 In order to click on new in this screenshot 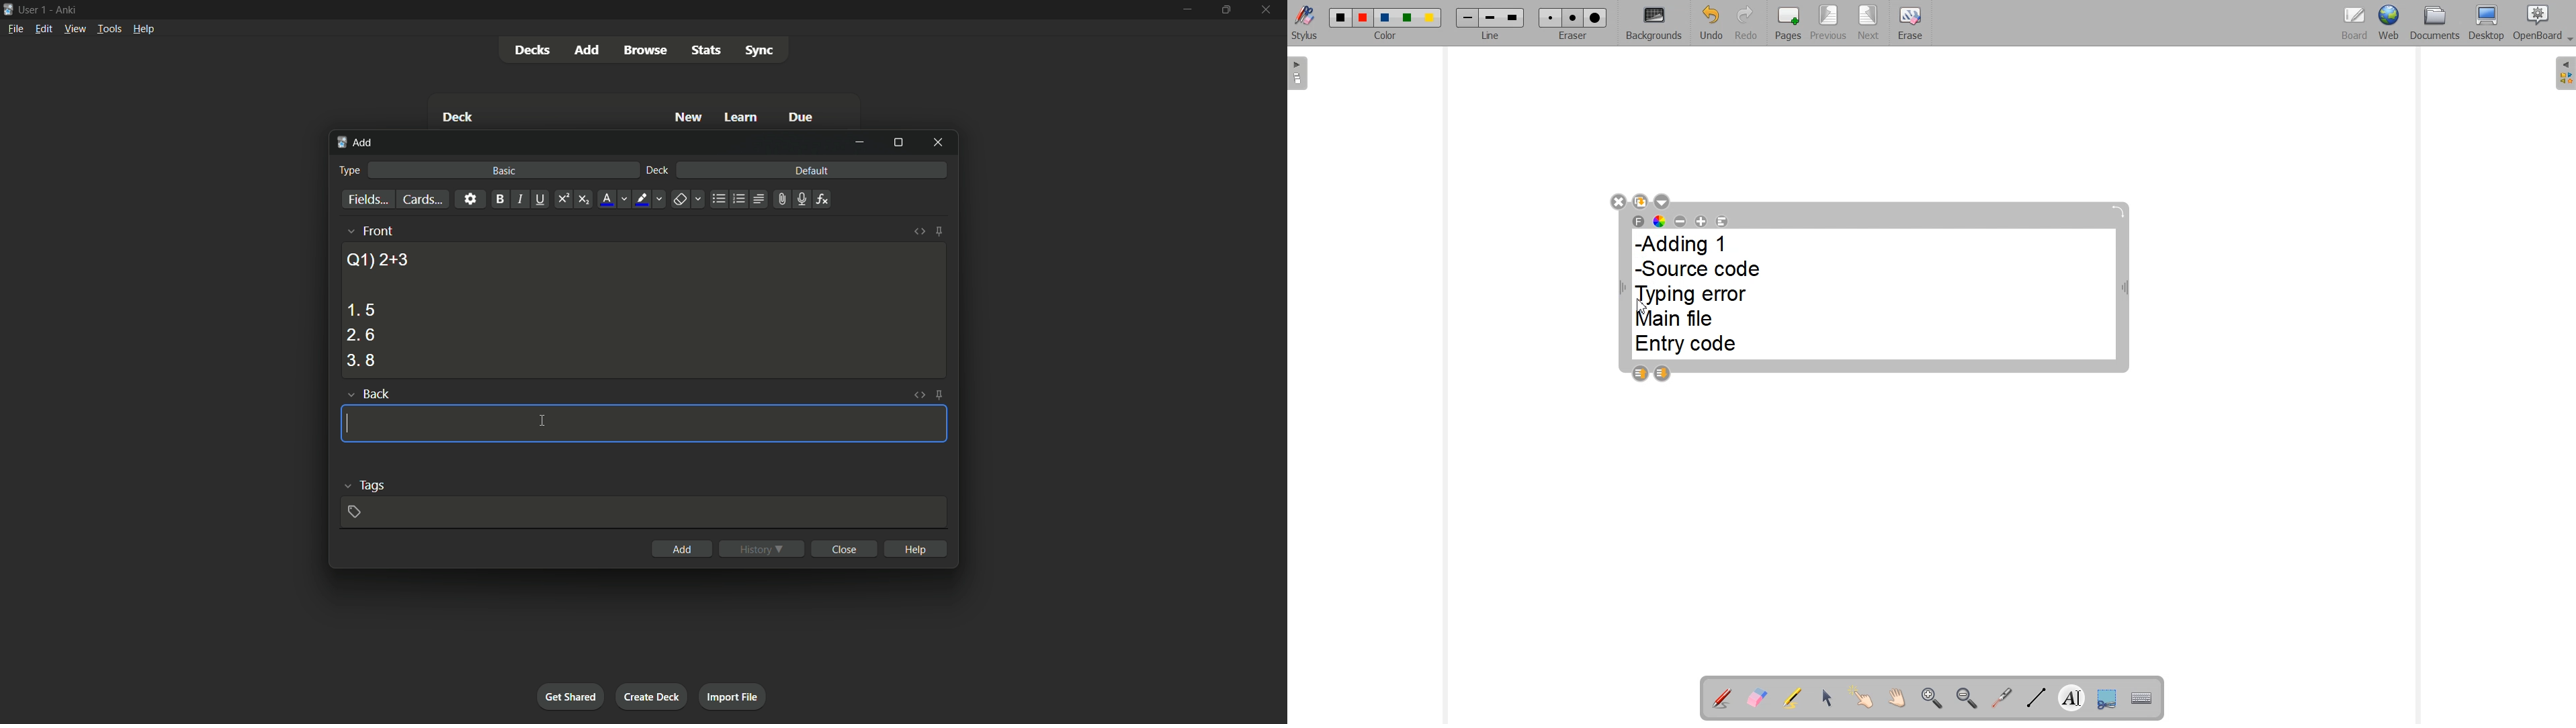, I will do `click(689, 117)`.